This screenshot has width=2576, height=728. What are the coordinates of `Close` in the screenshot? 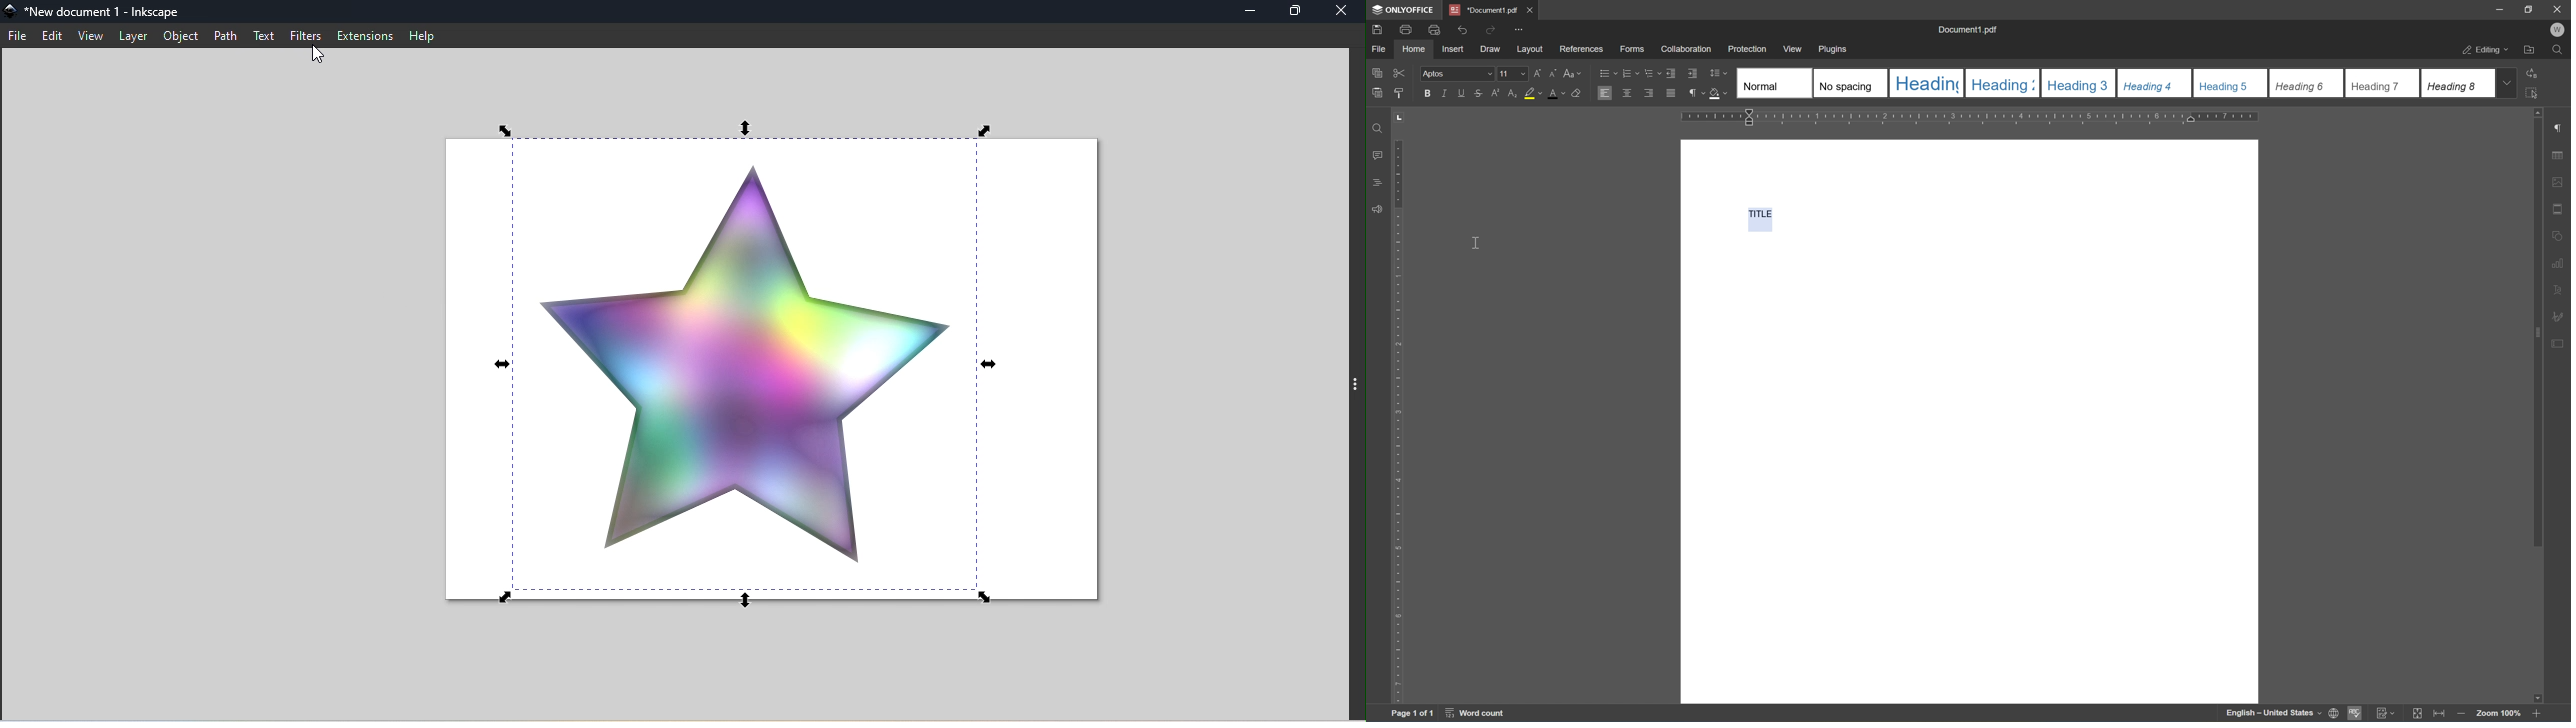 It's located at (1342, 12).